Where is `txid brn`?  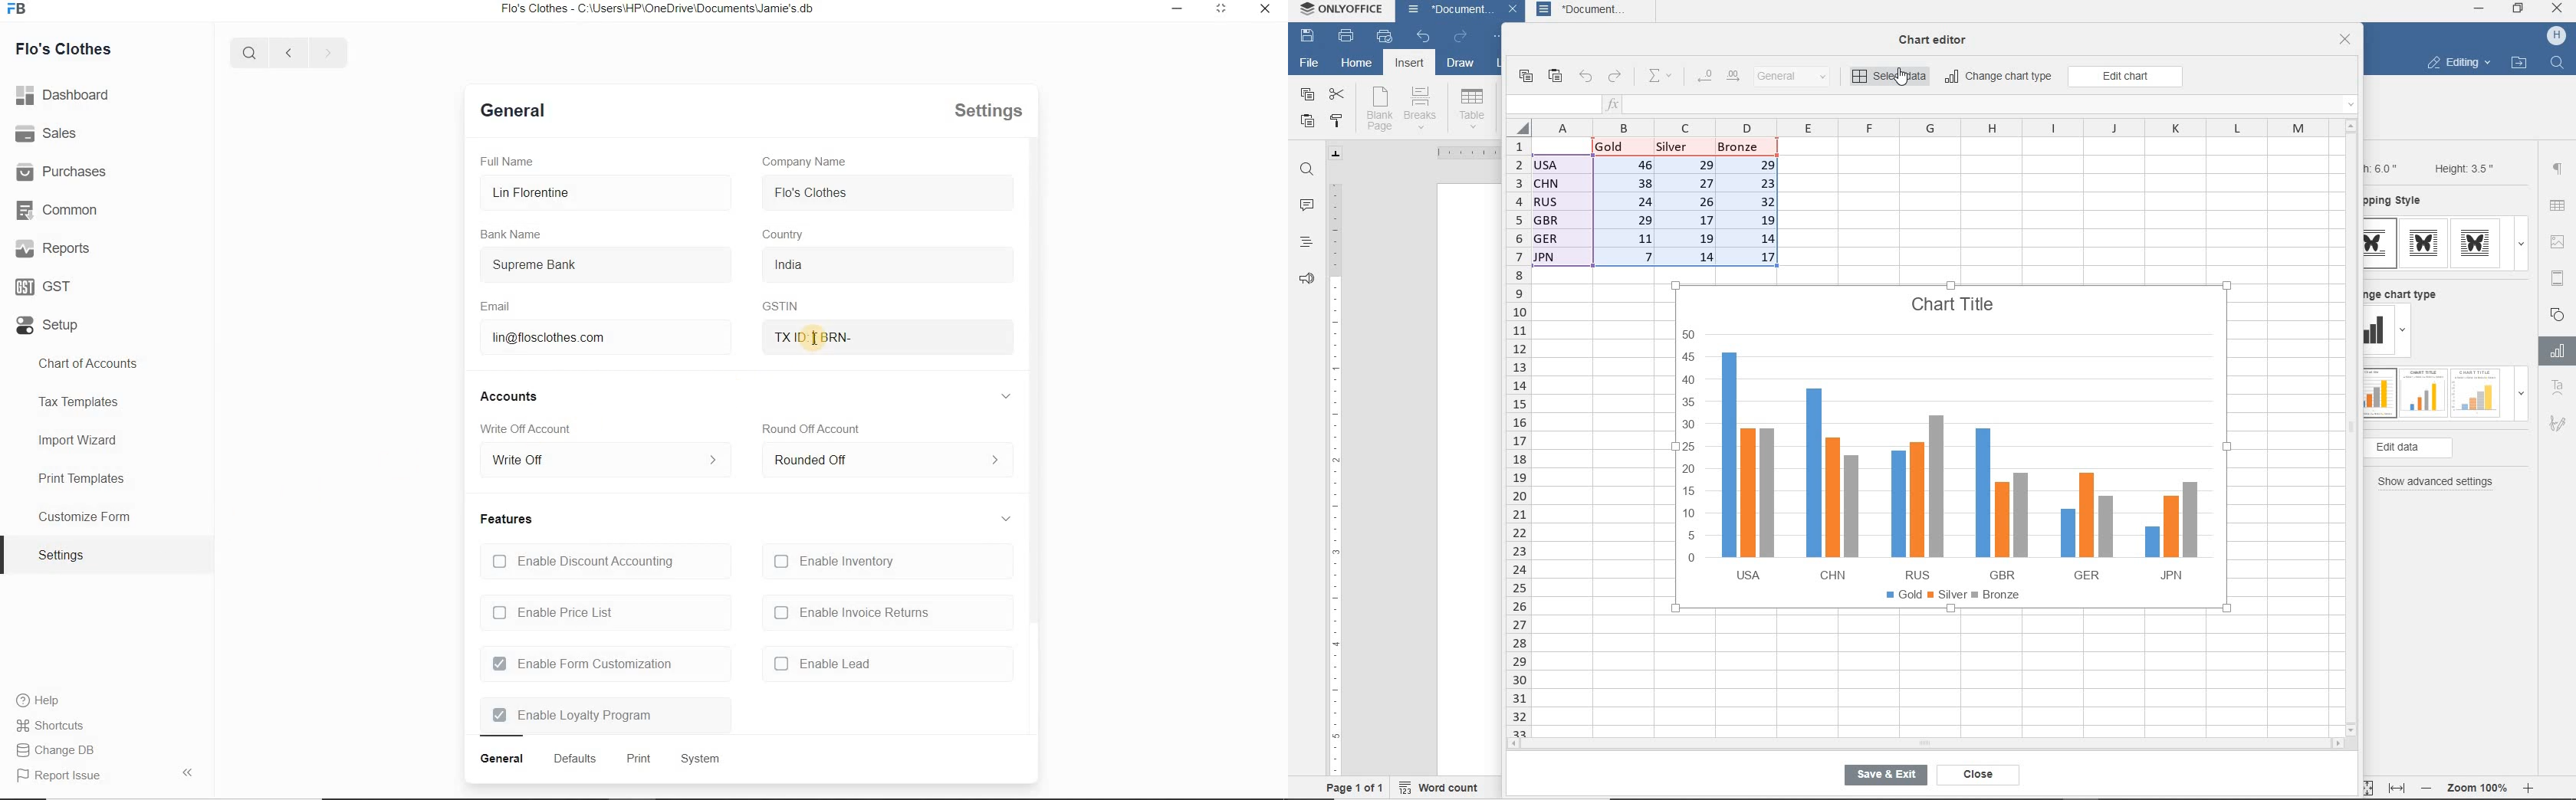
txid brn is located at coordinates (816, 337).